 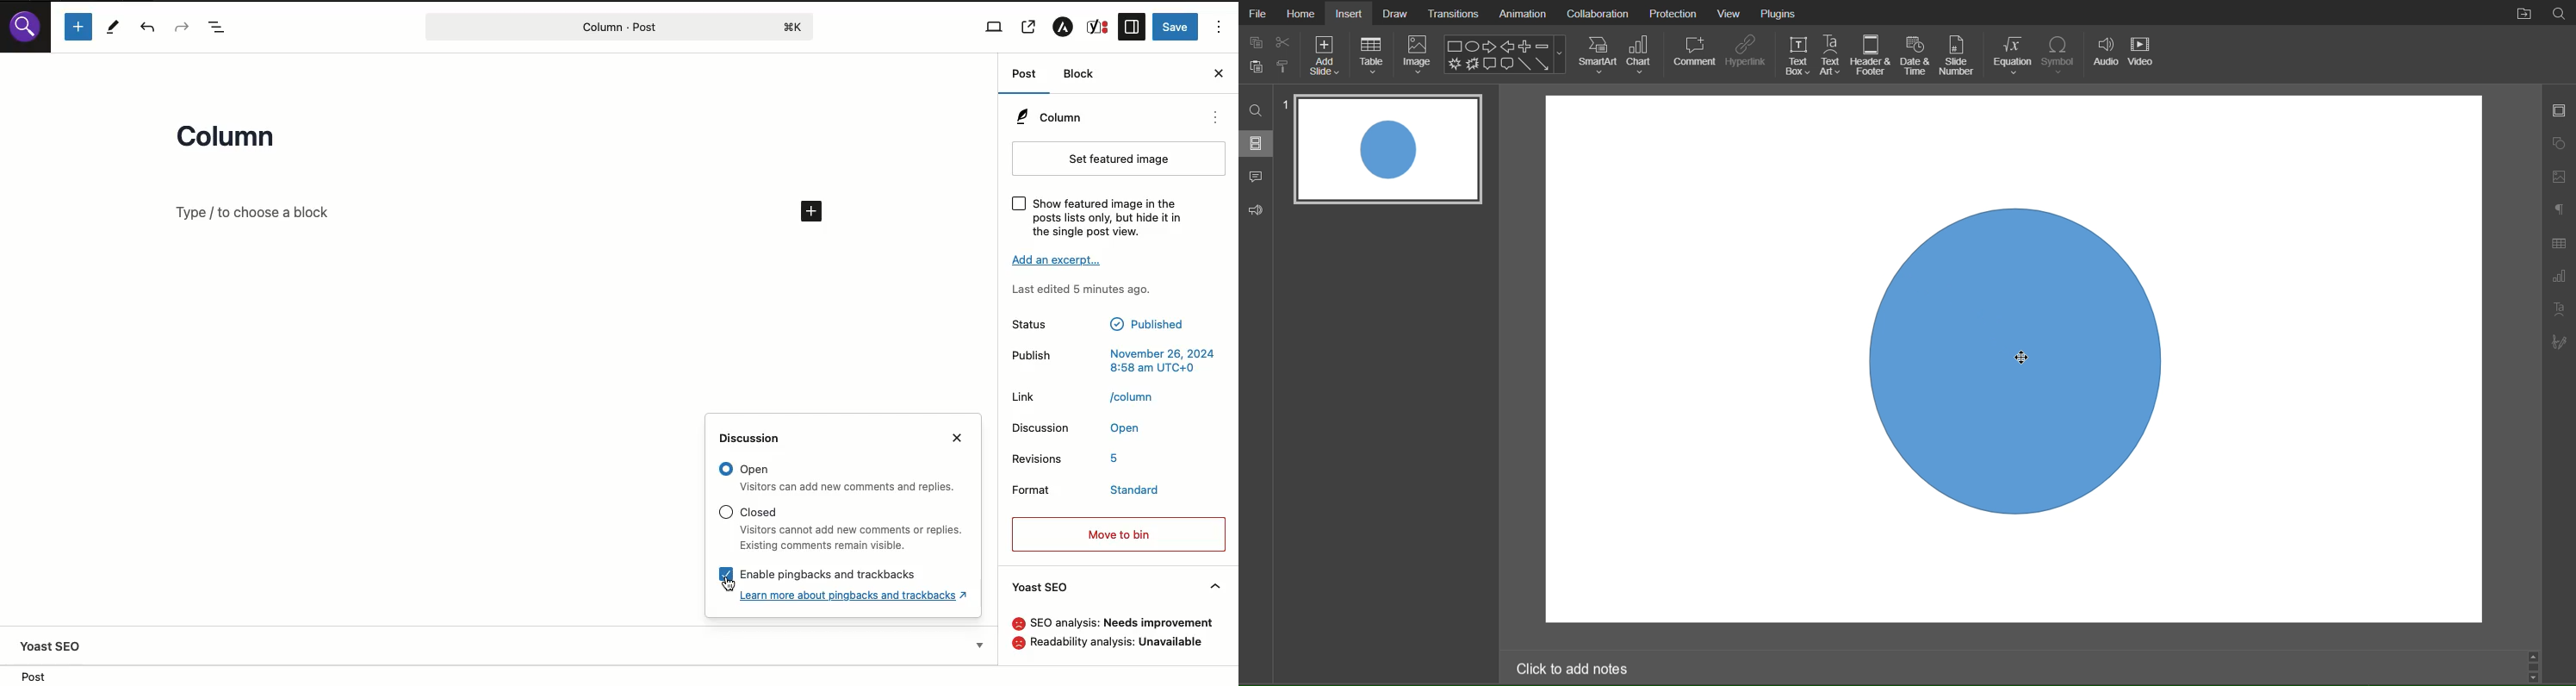 I want to click on Header & Footer, so click(x=1872, y=54).